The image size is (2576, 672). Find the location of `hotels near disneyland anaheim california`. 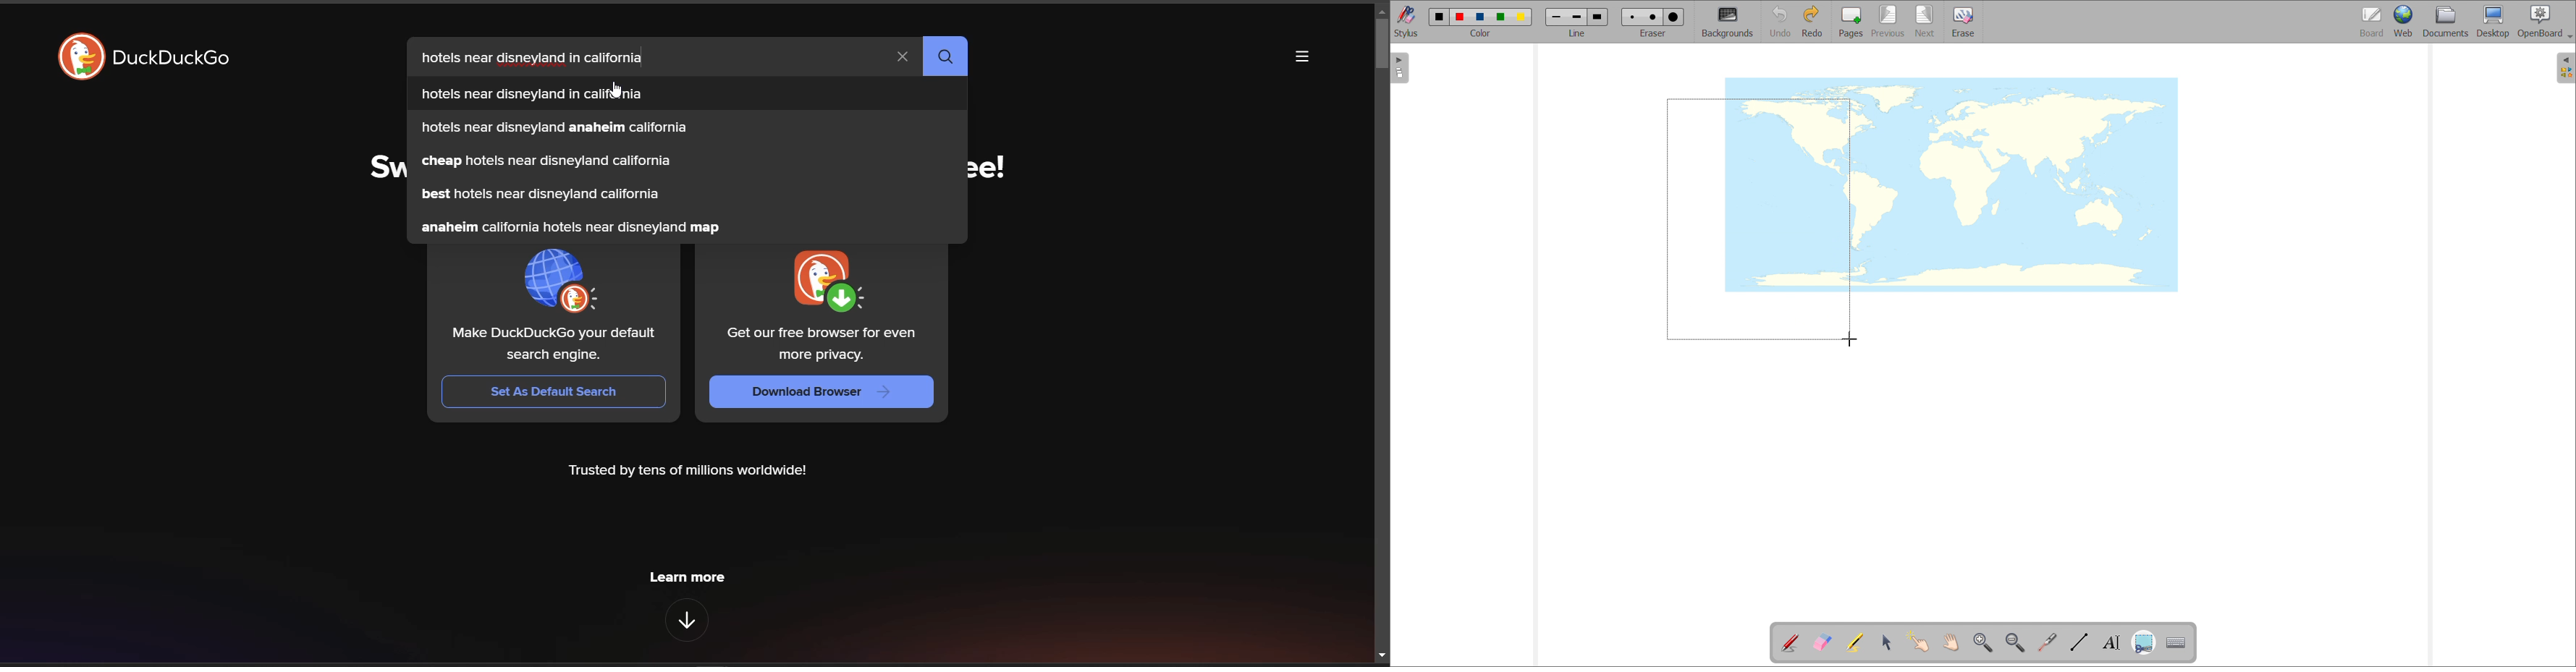

hotels near disneyland anaheim california is located at coordinates (554, 127).